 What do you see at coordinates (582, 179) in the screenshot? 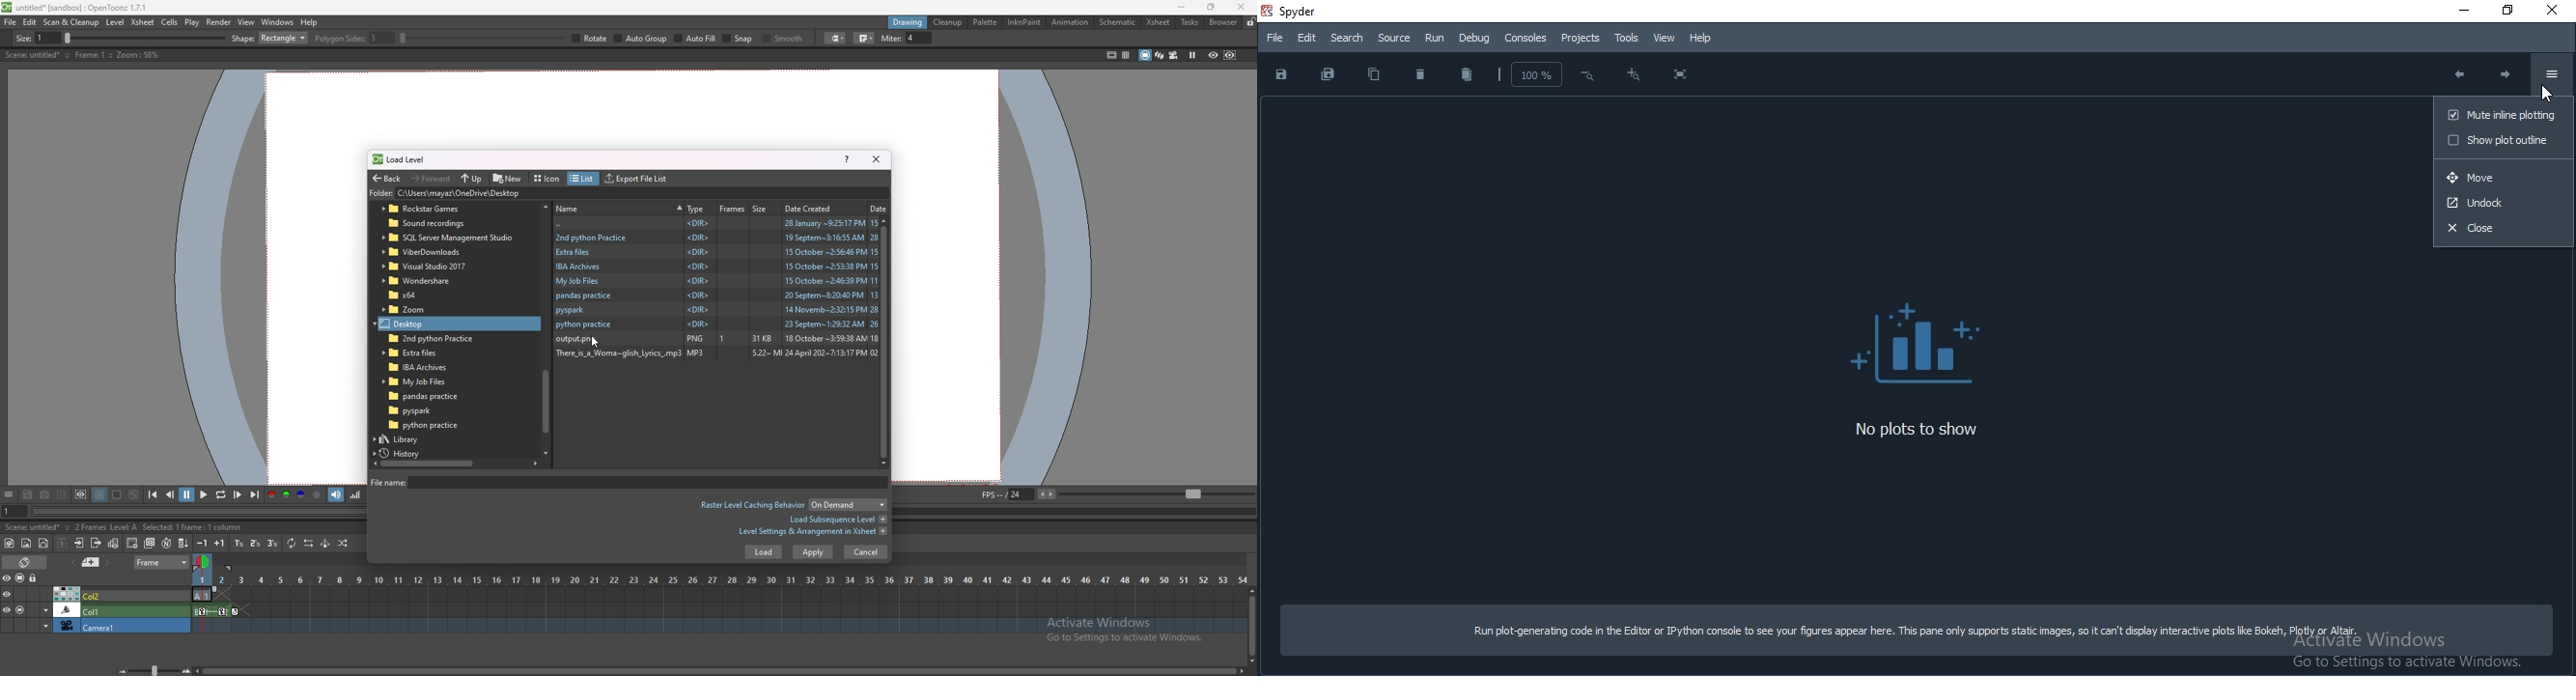
I see `list` at bounding box center [582, 179].